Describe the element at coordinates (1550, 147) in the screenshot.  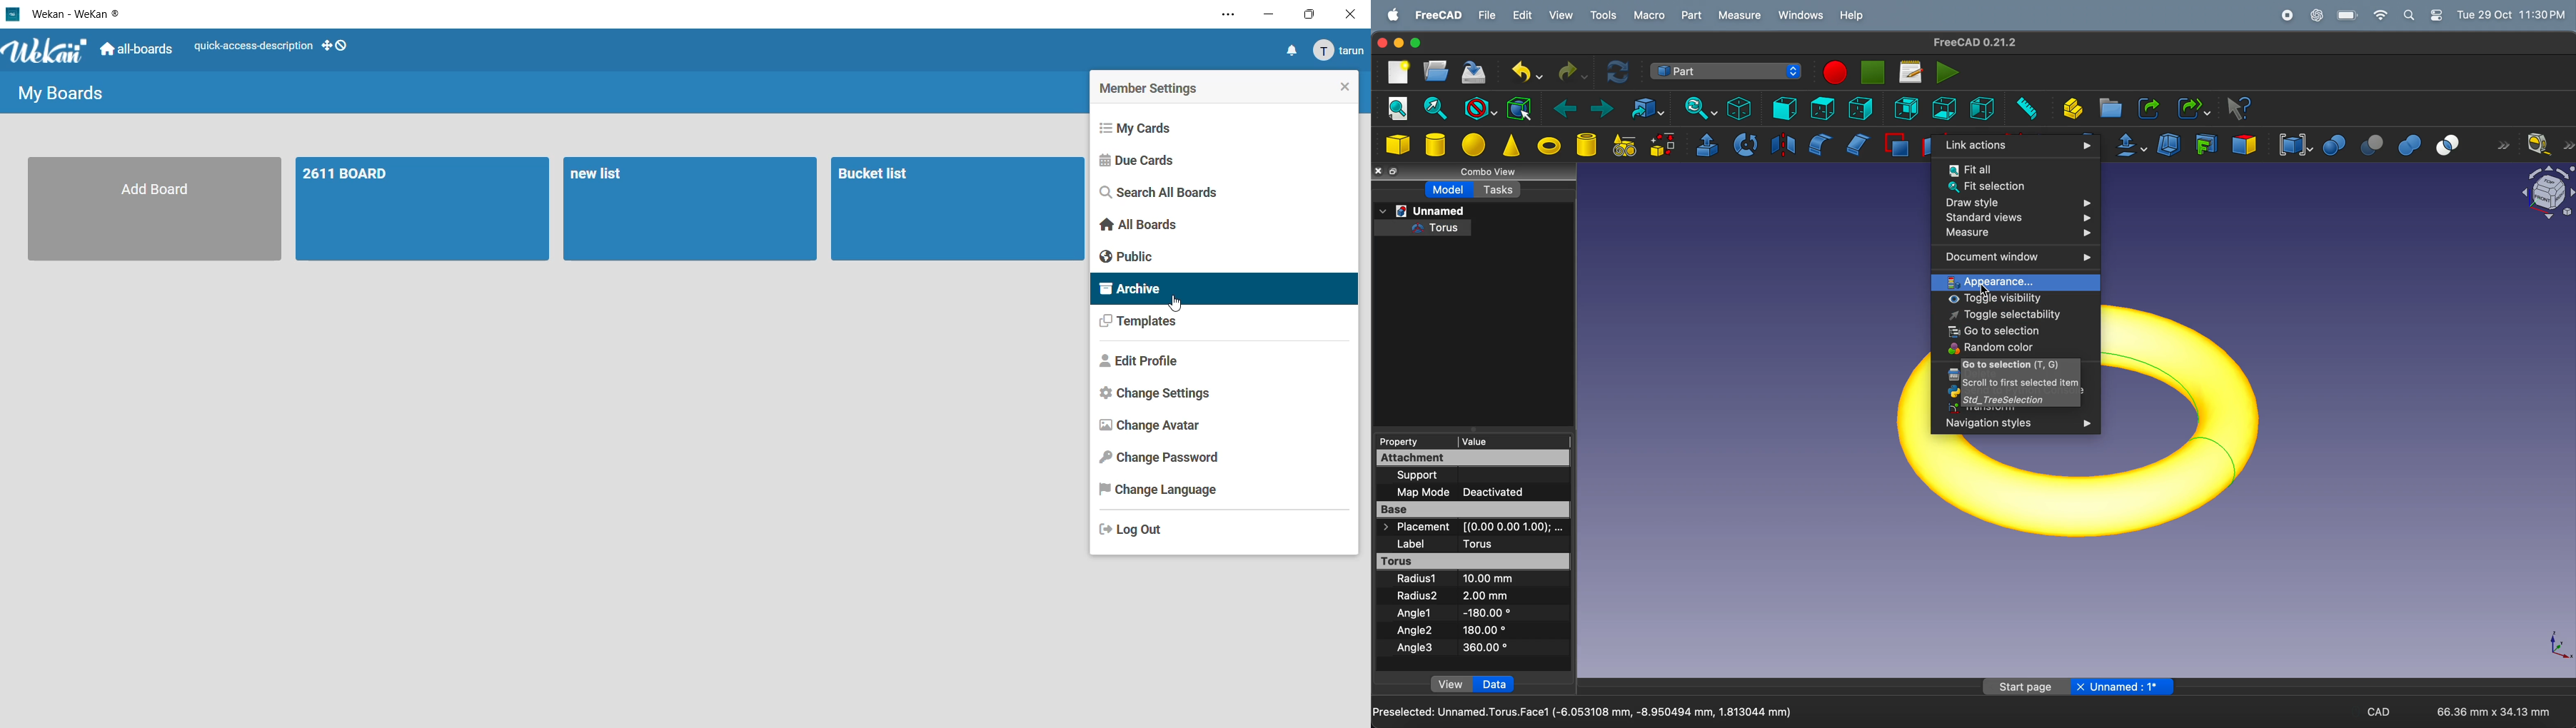
I see `torus` at that location.